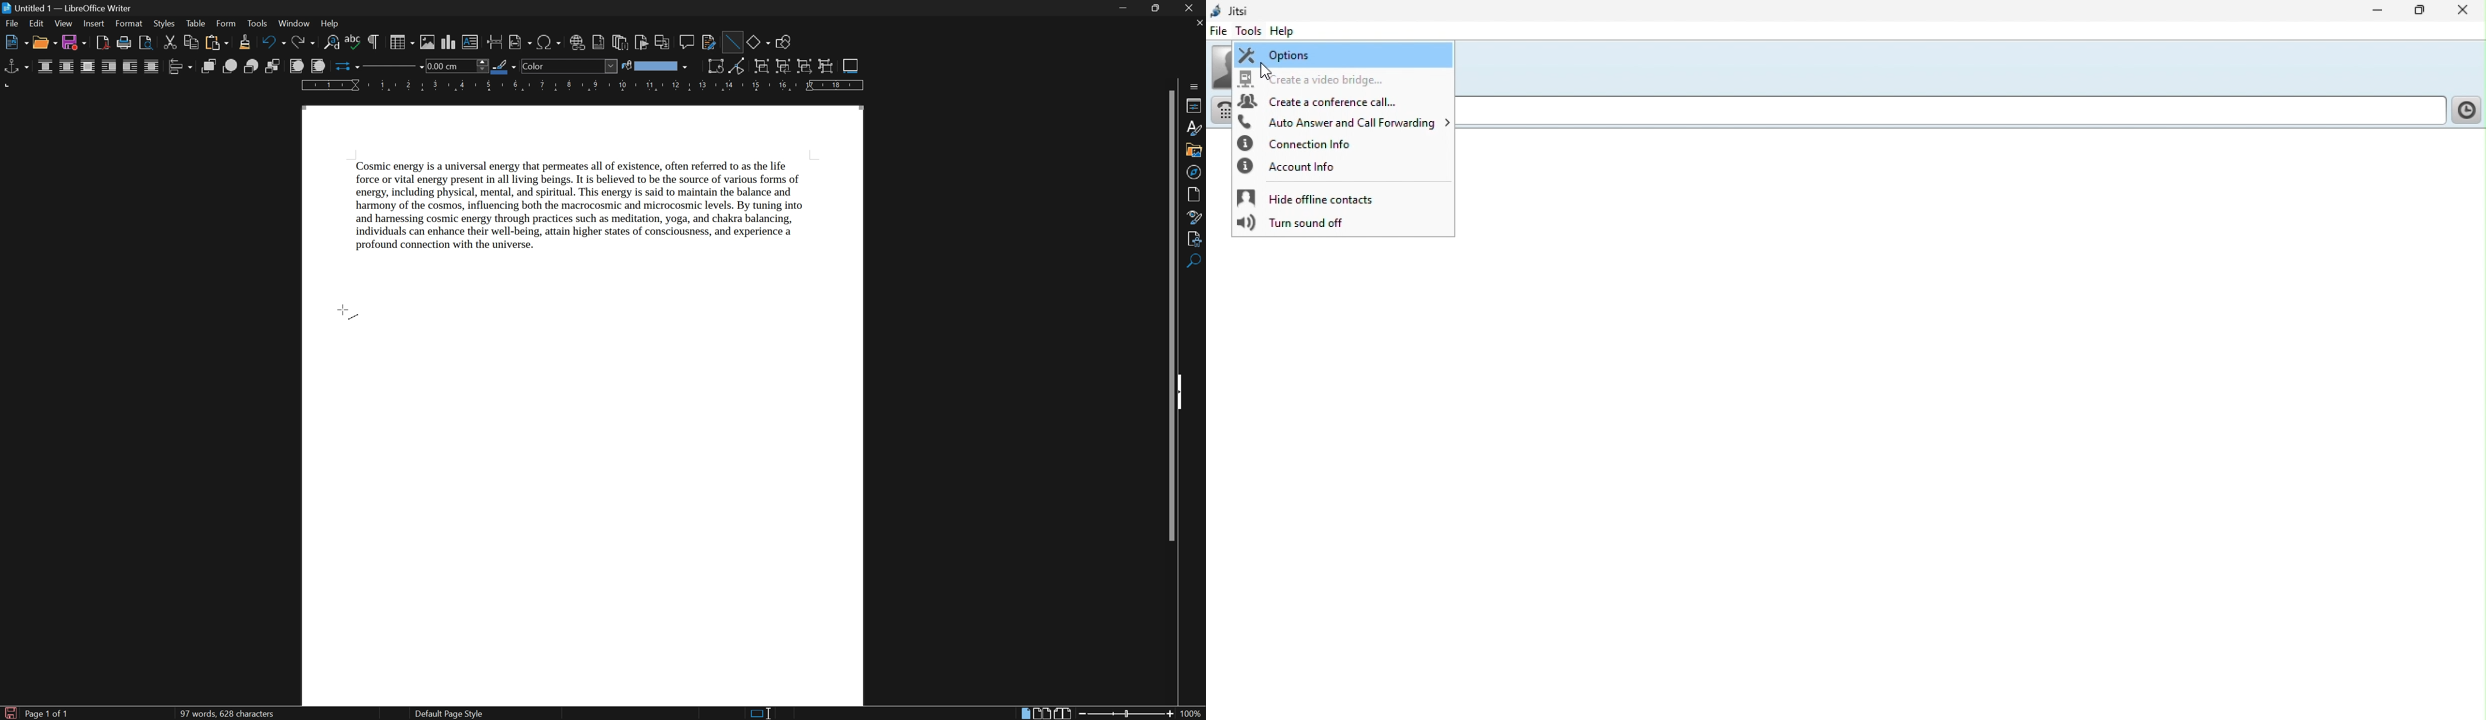 The height and width of the screenshot is (728, 2492). Describe the element at coordinates (1196, 239) in the screenshot. I see `manage changes` at that location.